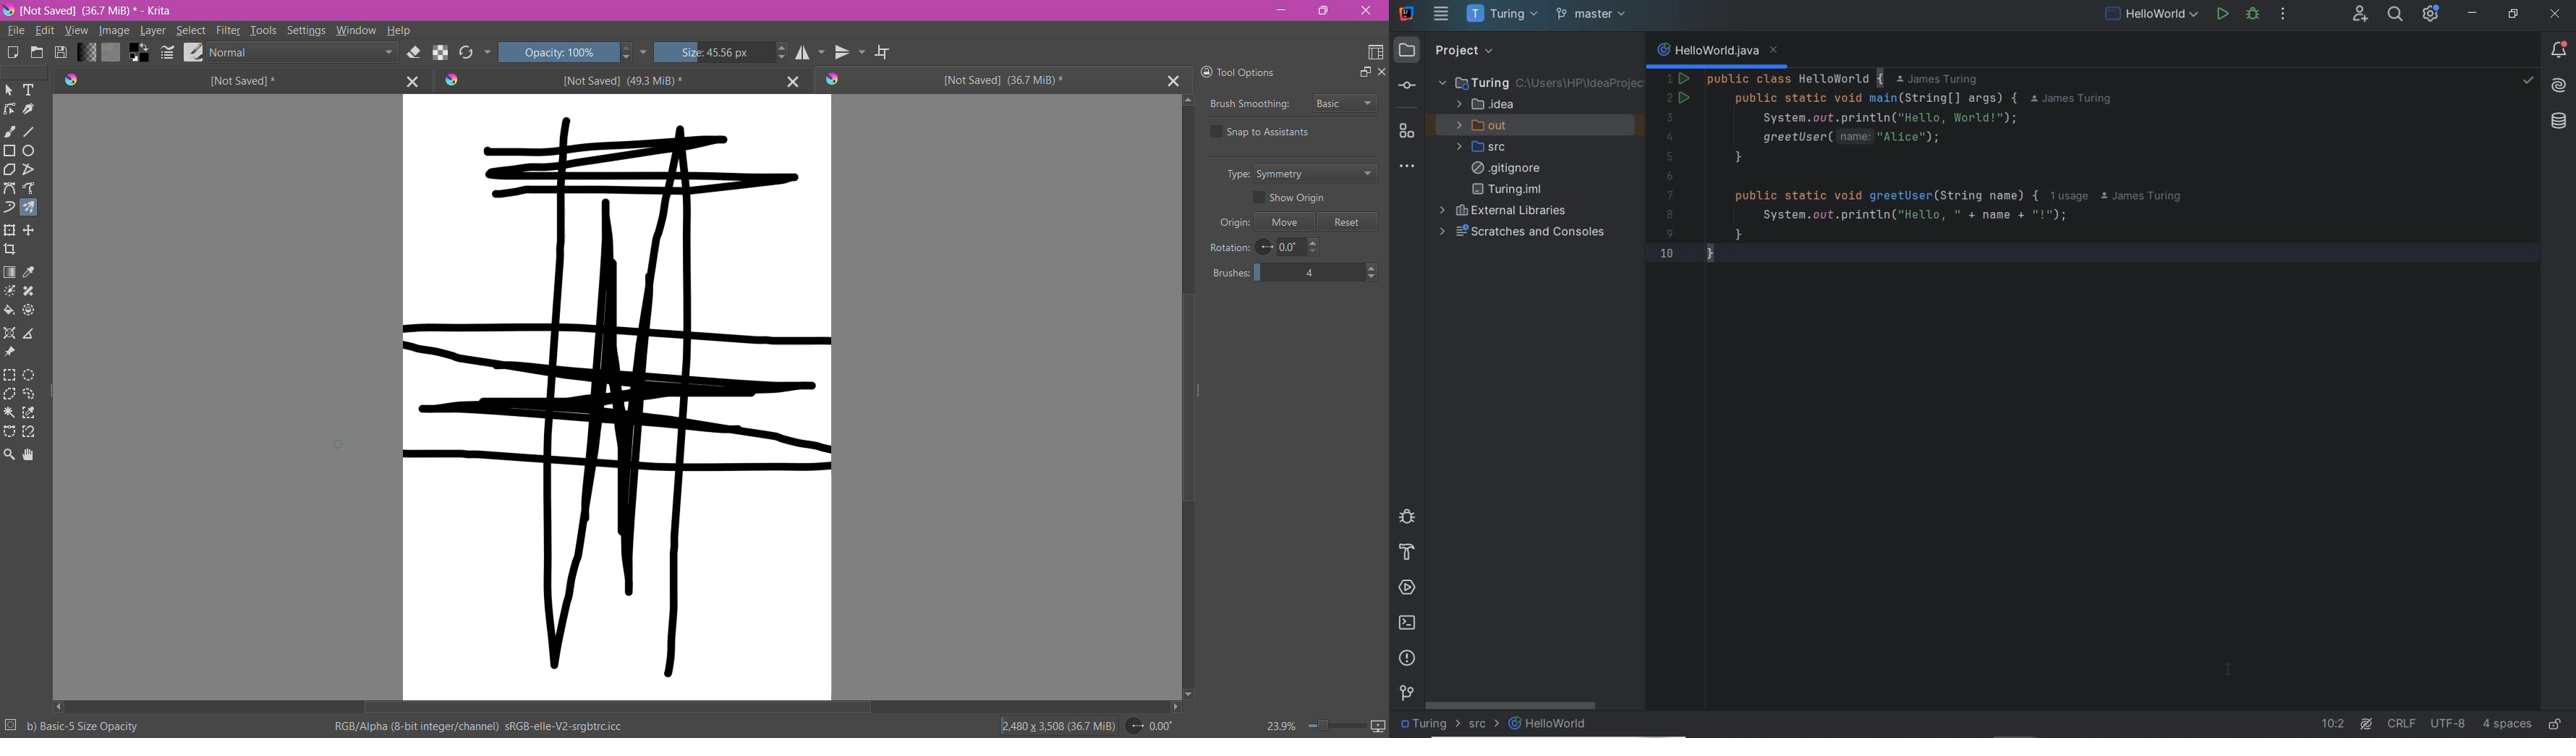  I want to click on MORE ACTIONS, so click(2283, 13).